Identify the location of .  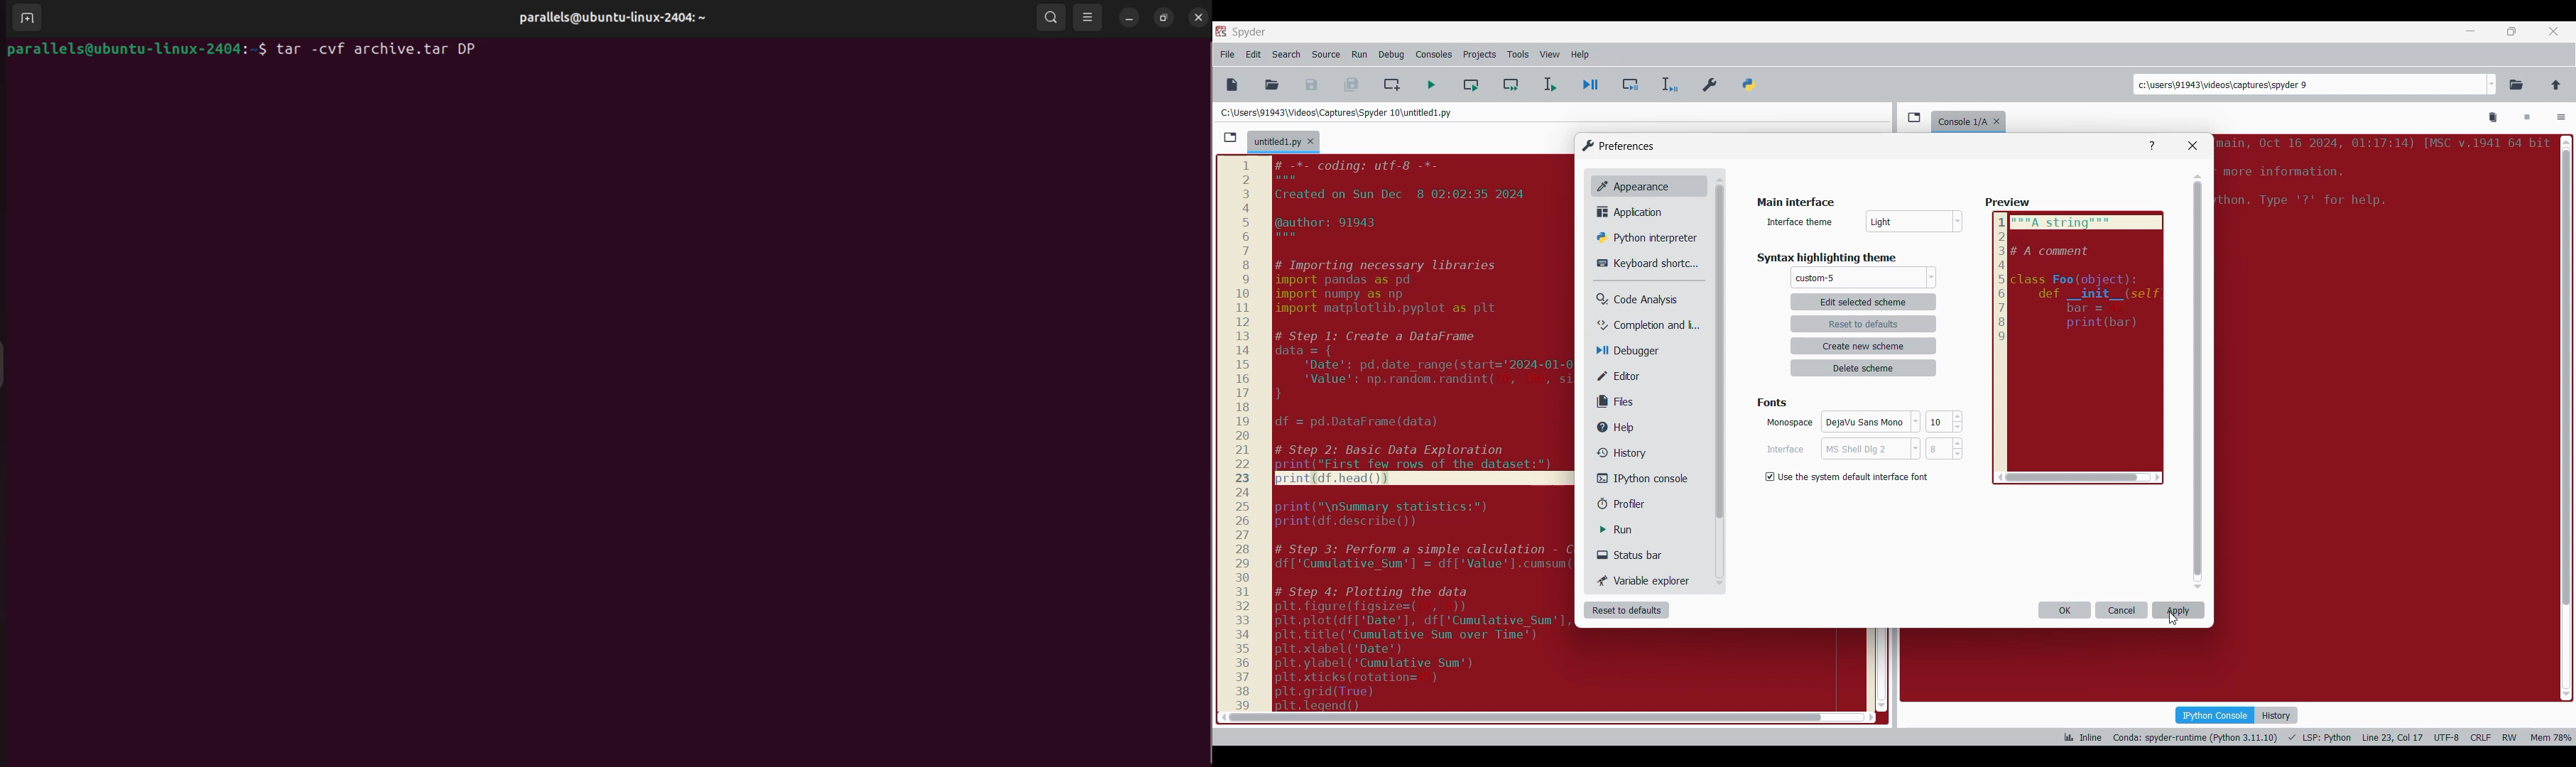
(2009, 203).